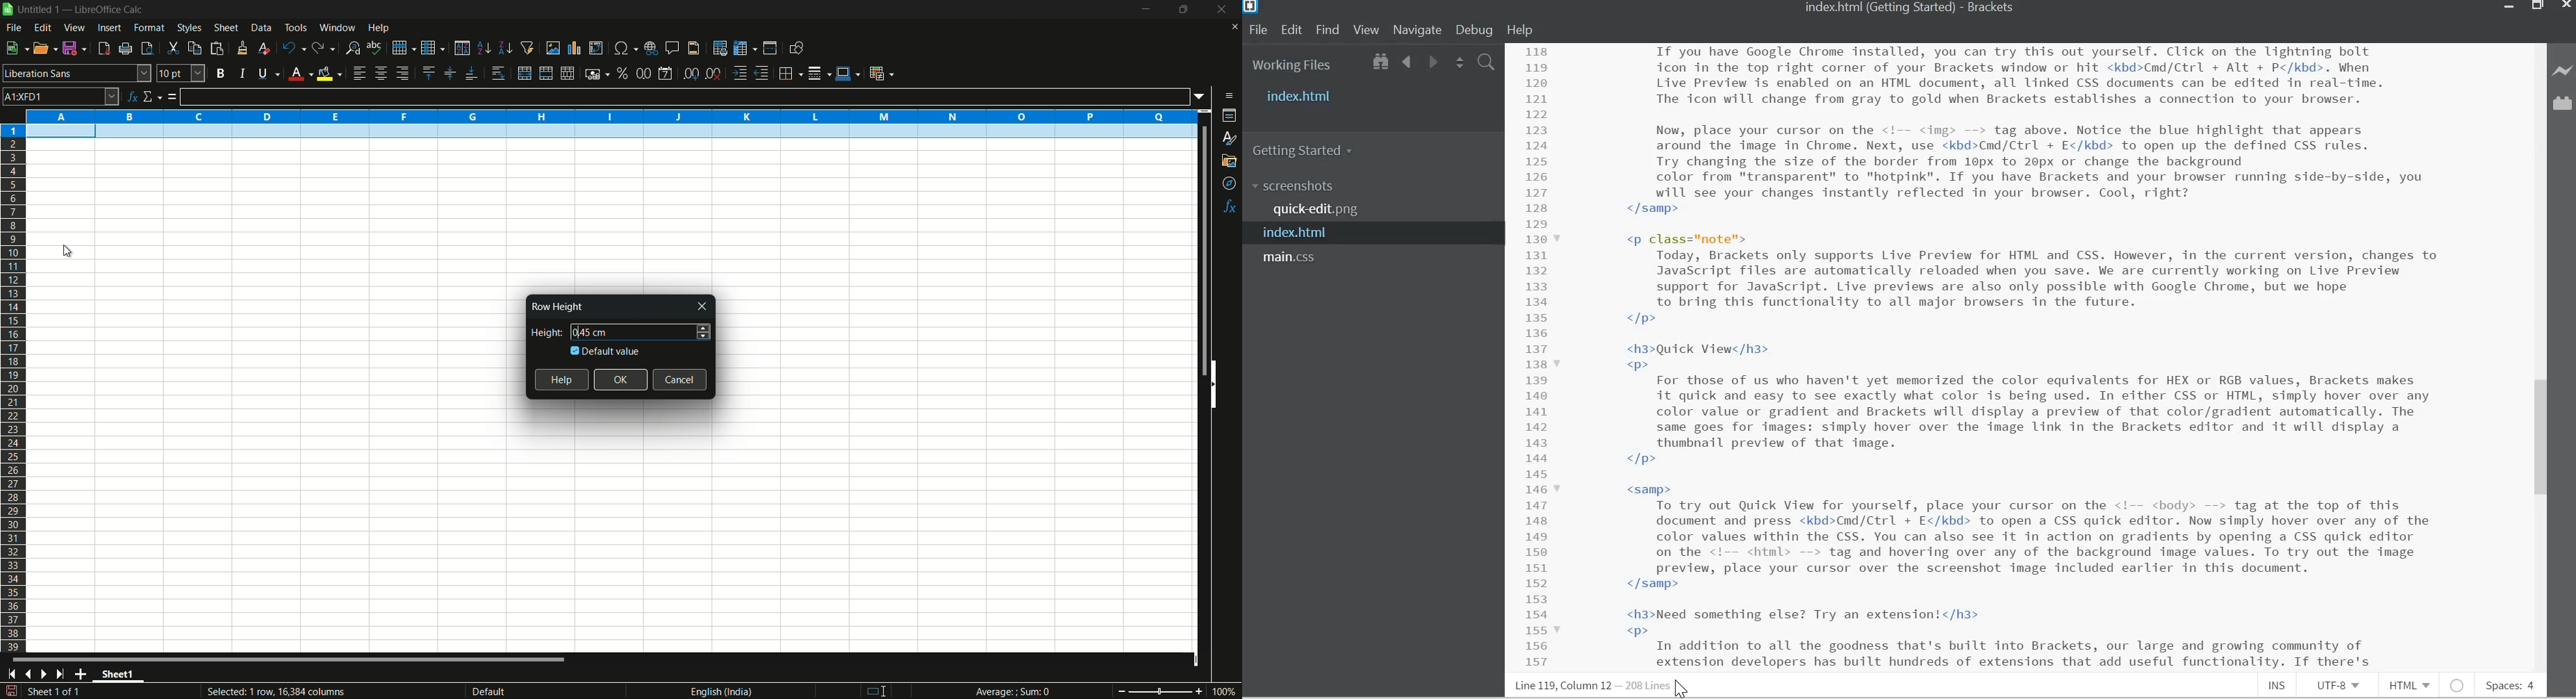  What do you see at coordinates (714, 74) in the screenshot?
I see `delete decimal place` at bounding box center [714, 74].